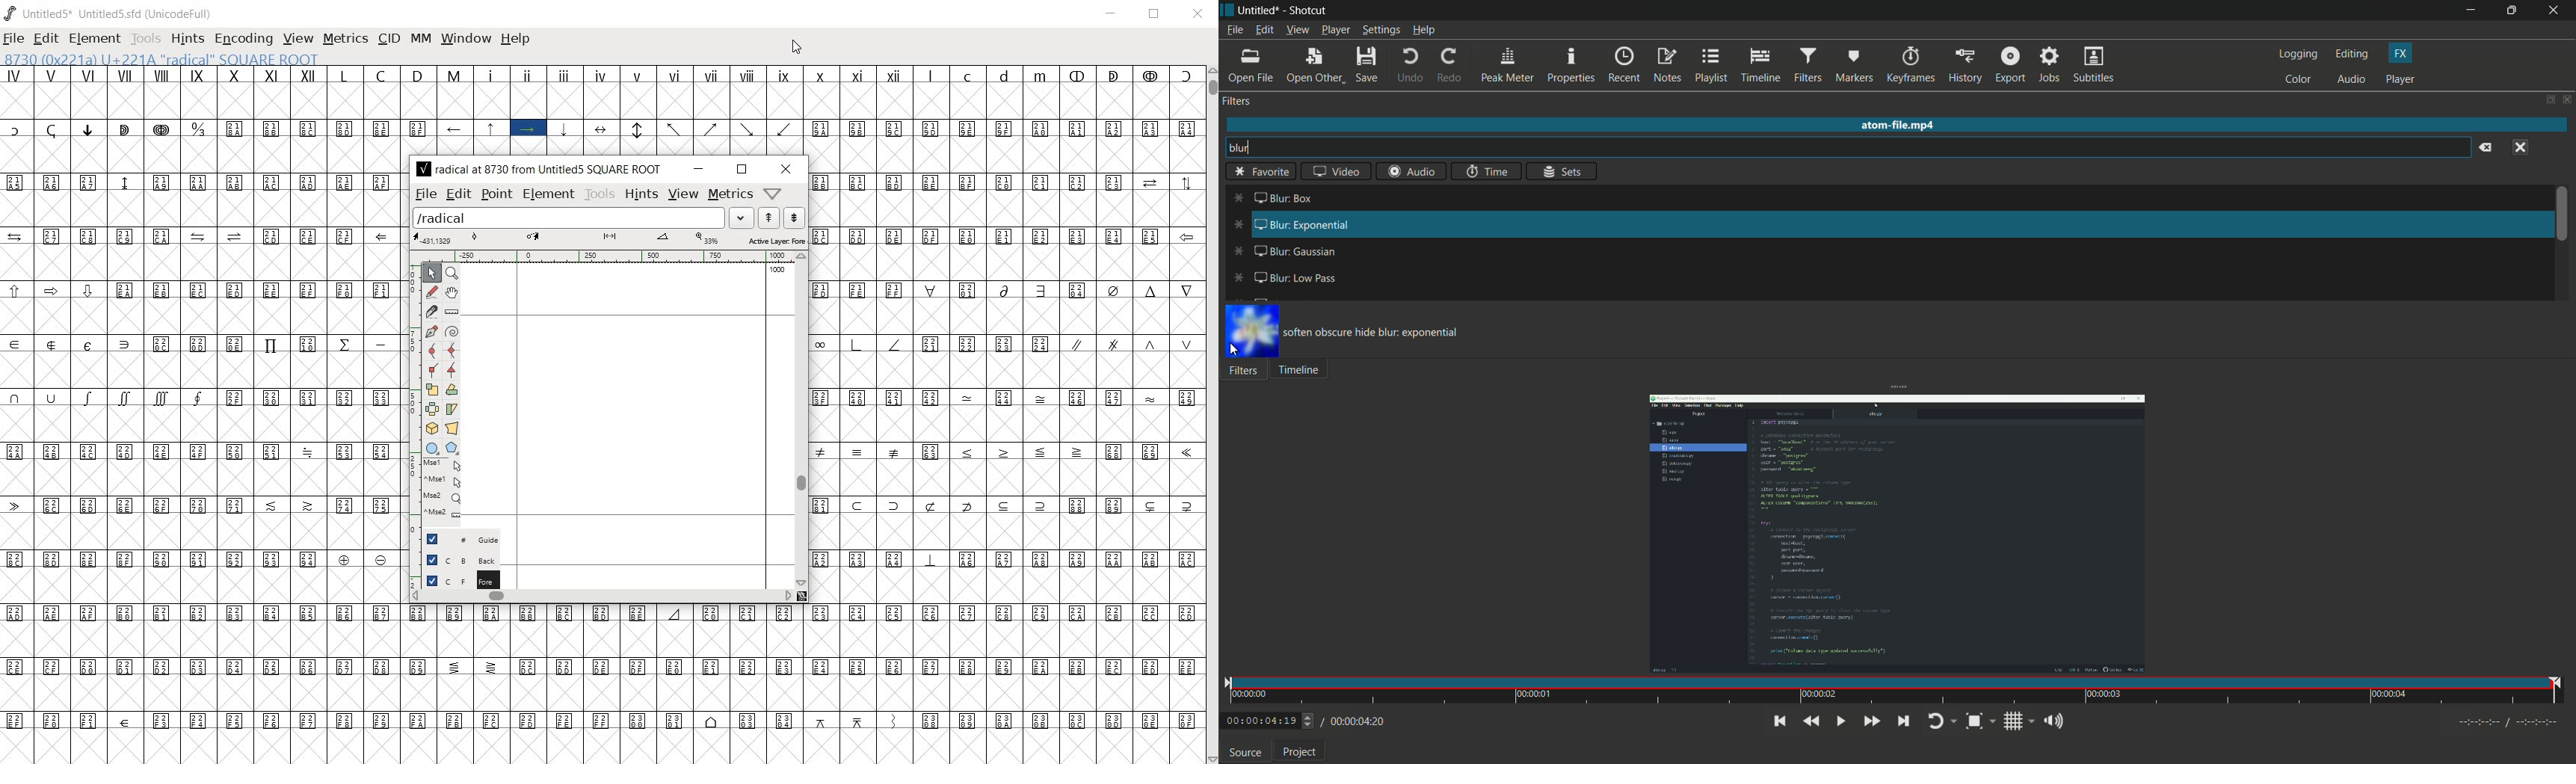 This screenshot has width=2576, height=784. Describe the element at coordinates (1211, 414) in the screenshot. I see `SCROLLBAR` at that location.